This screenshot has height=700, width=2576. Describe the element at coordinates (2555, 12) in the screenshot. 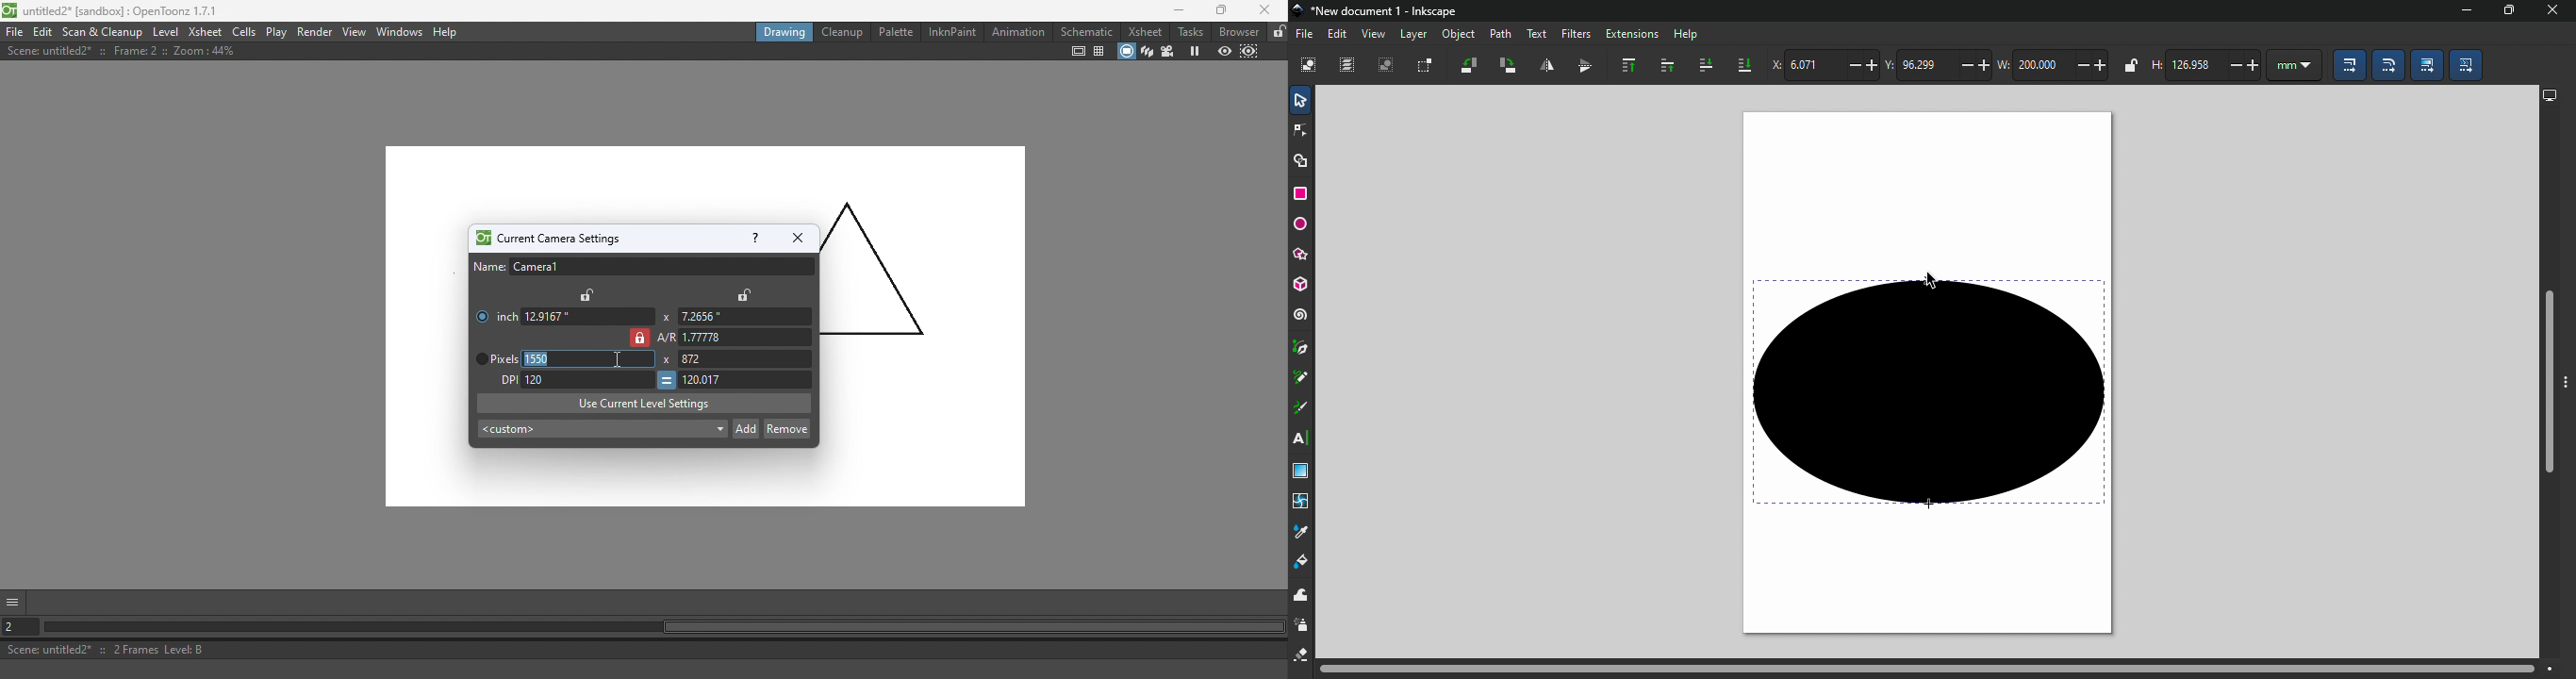

I see `close` at that location.